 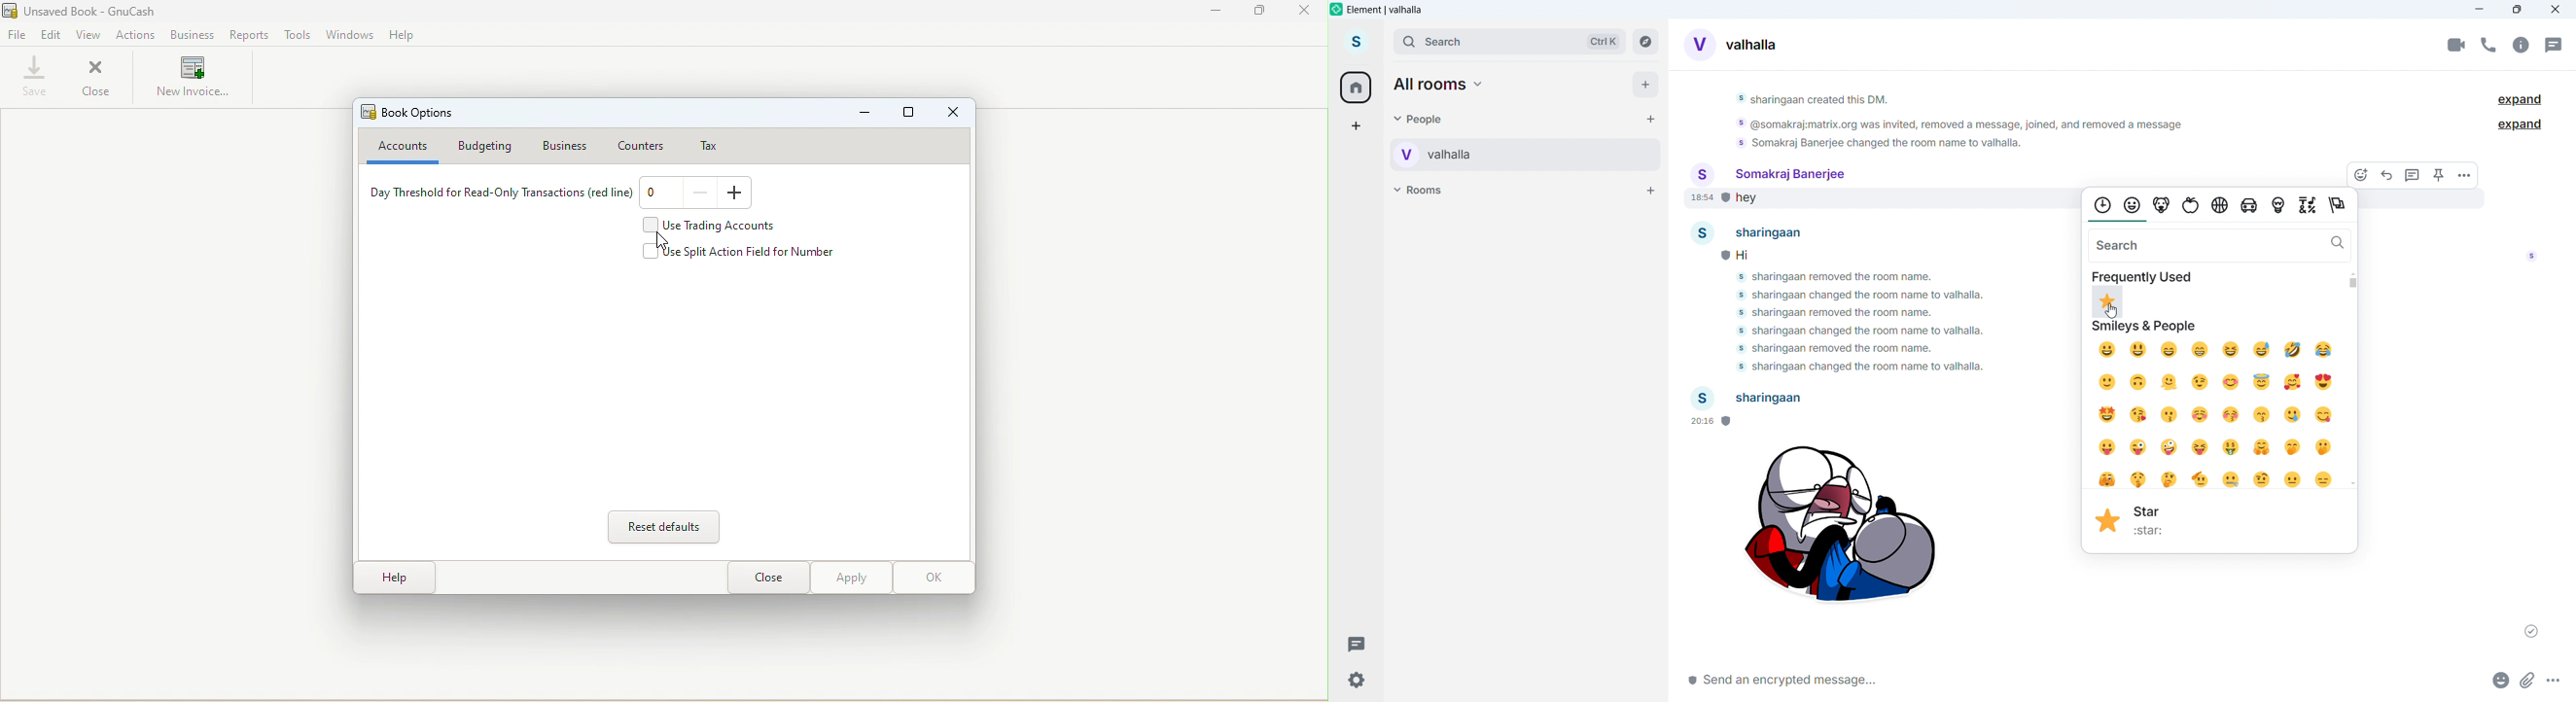 What do you see at coordinates (2570, 475) in the screenshot?
I see `Vertical scroll bar` at bounding box center [2570, 475].